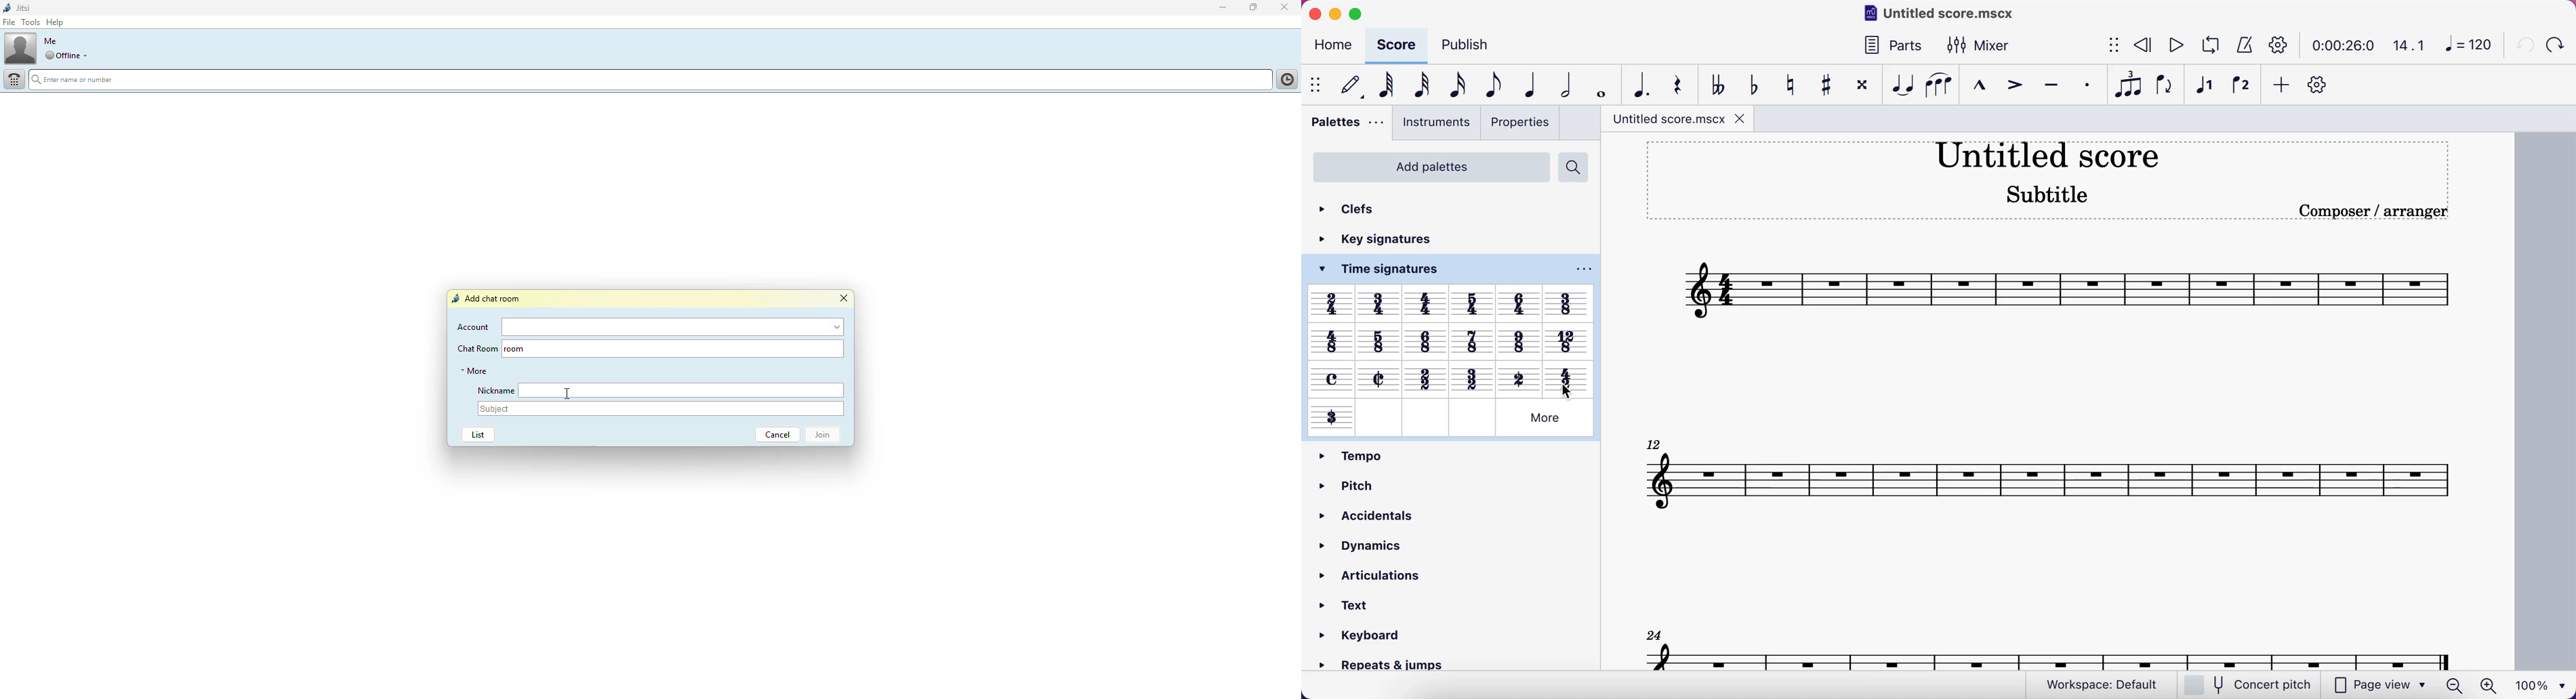 Image resolution: width=2576 pixels, height=700 pixels. What do you see at coordinates (2047, 85) in the screenshot?
I see `tenuto` at bounding box center [2047, 85].